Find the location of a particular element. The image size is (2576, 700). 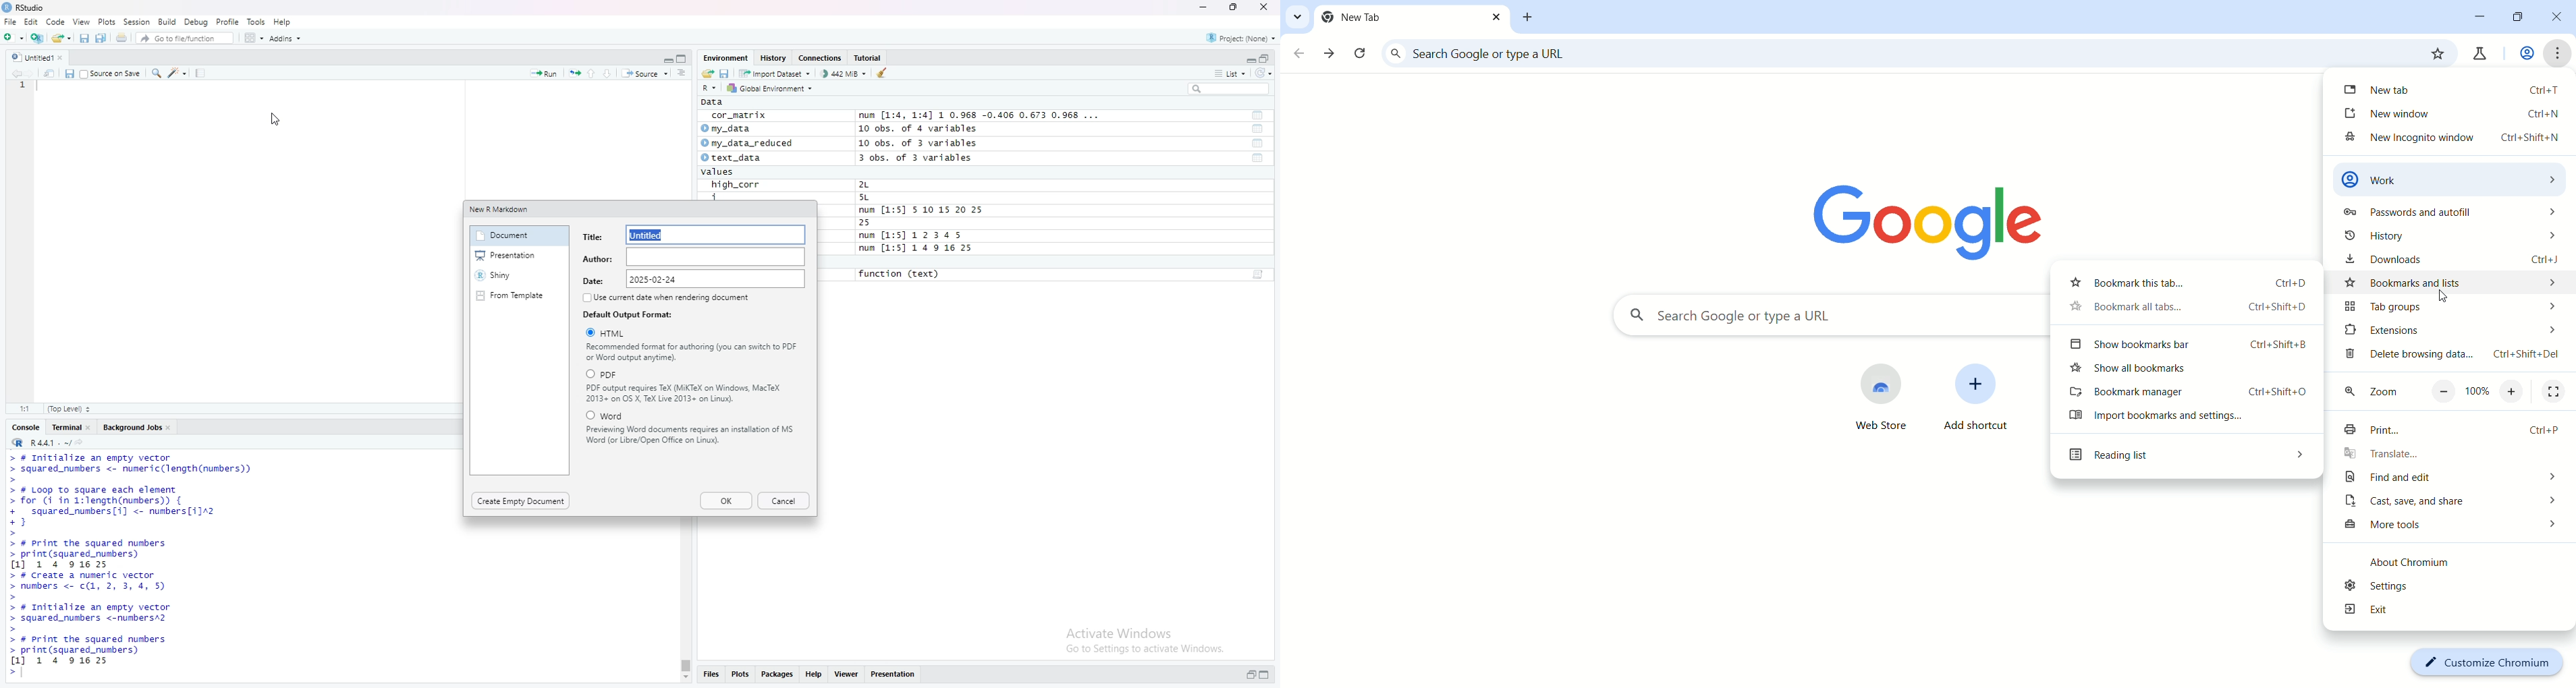

Close is located at coordinates (1263, 7).